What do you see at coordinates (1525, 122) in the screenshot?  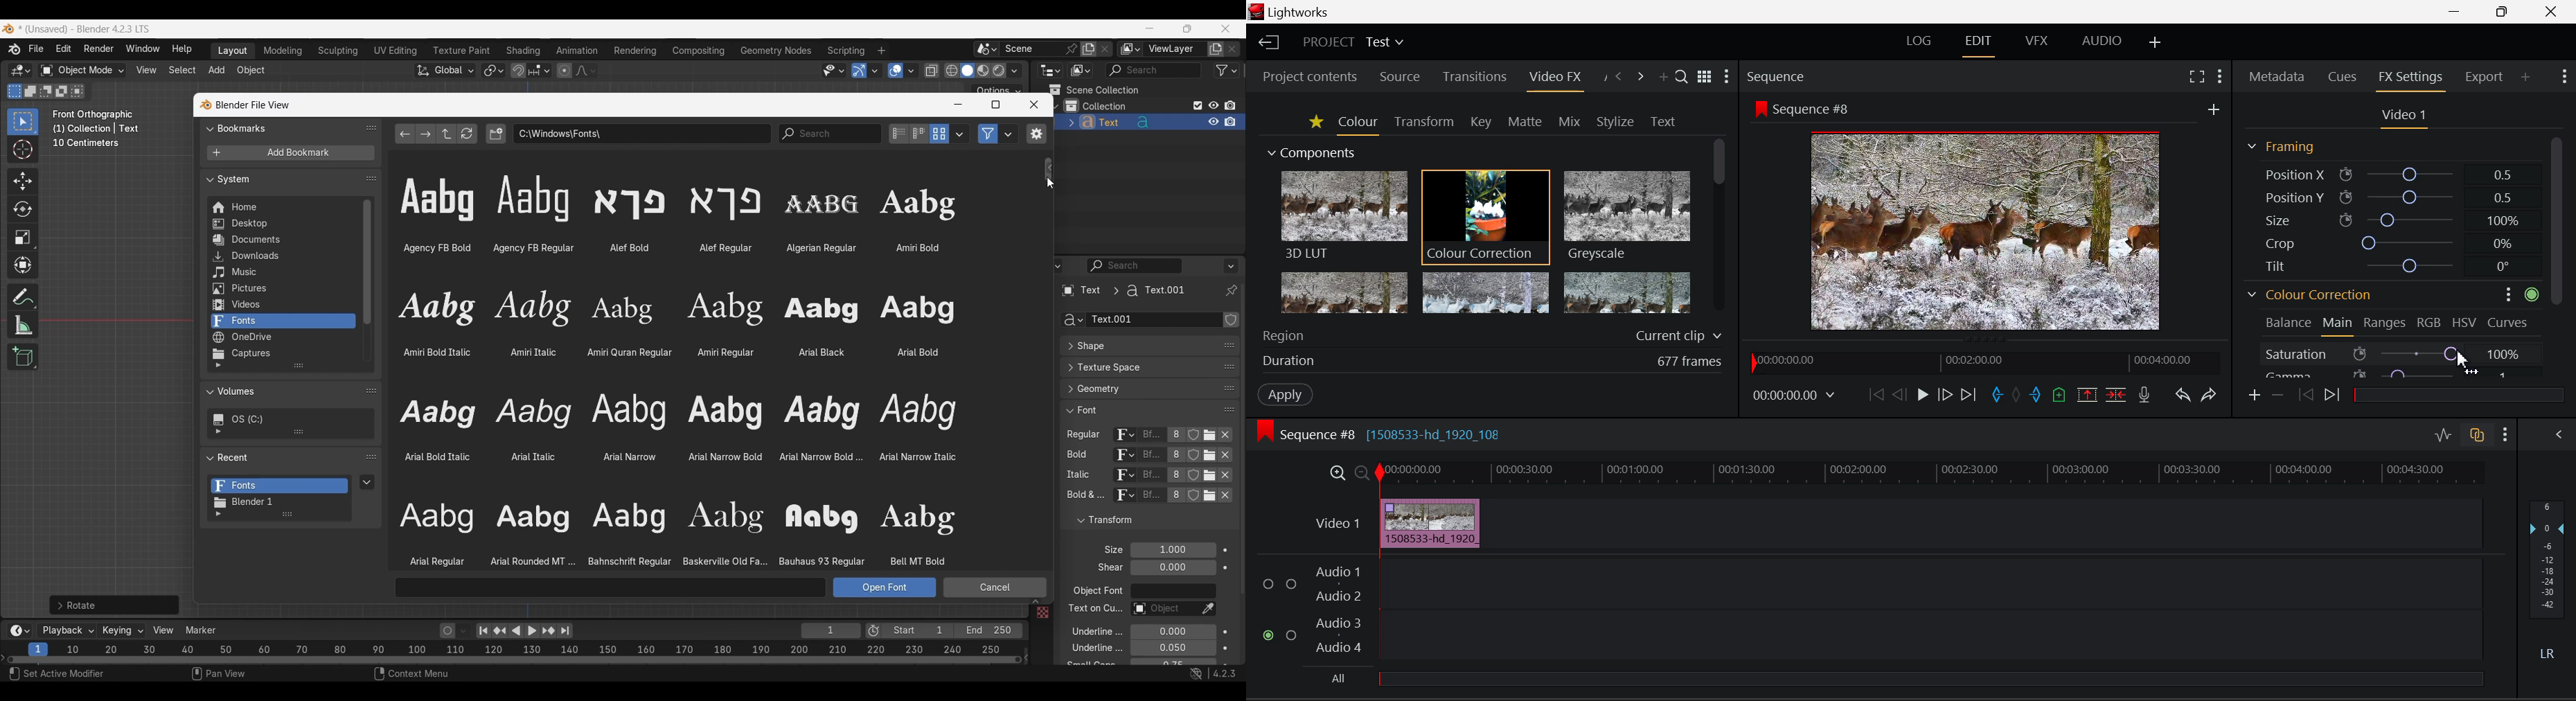 I see `Matte` at bounding box center [1525, 122].